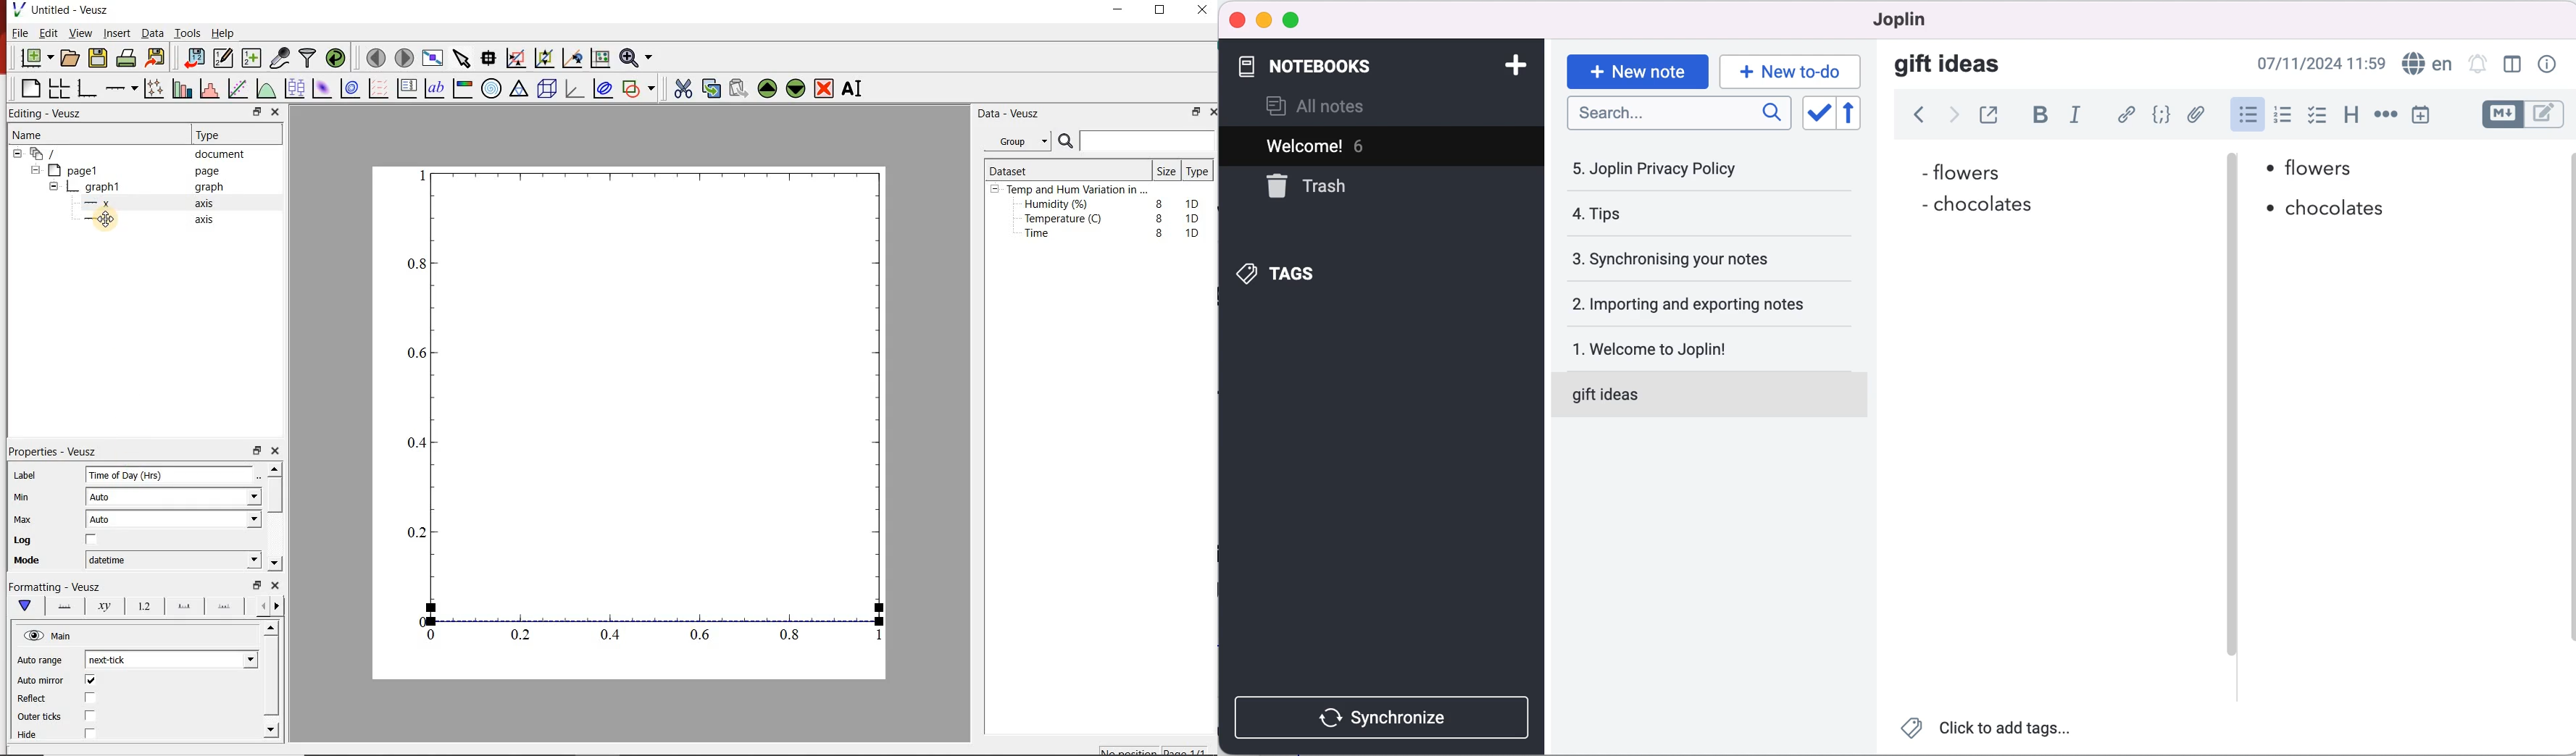  What do you see at coordinates (2319, 115) in the screenshot?
I see `checkbox` at bounding box center [2319, 115].